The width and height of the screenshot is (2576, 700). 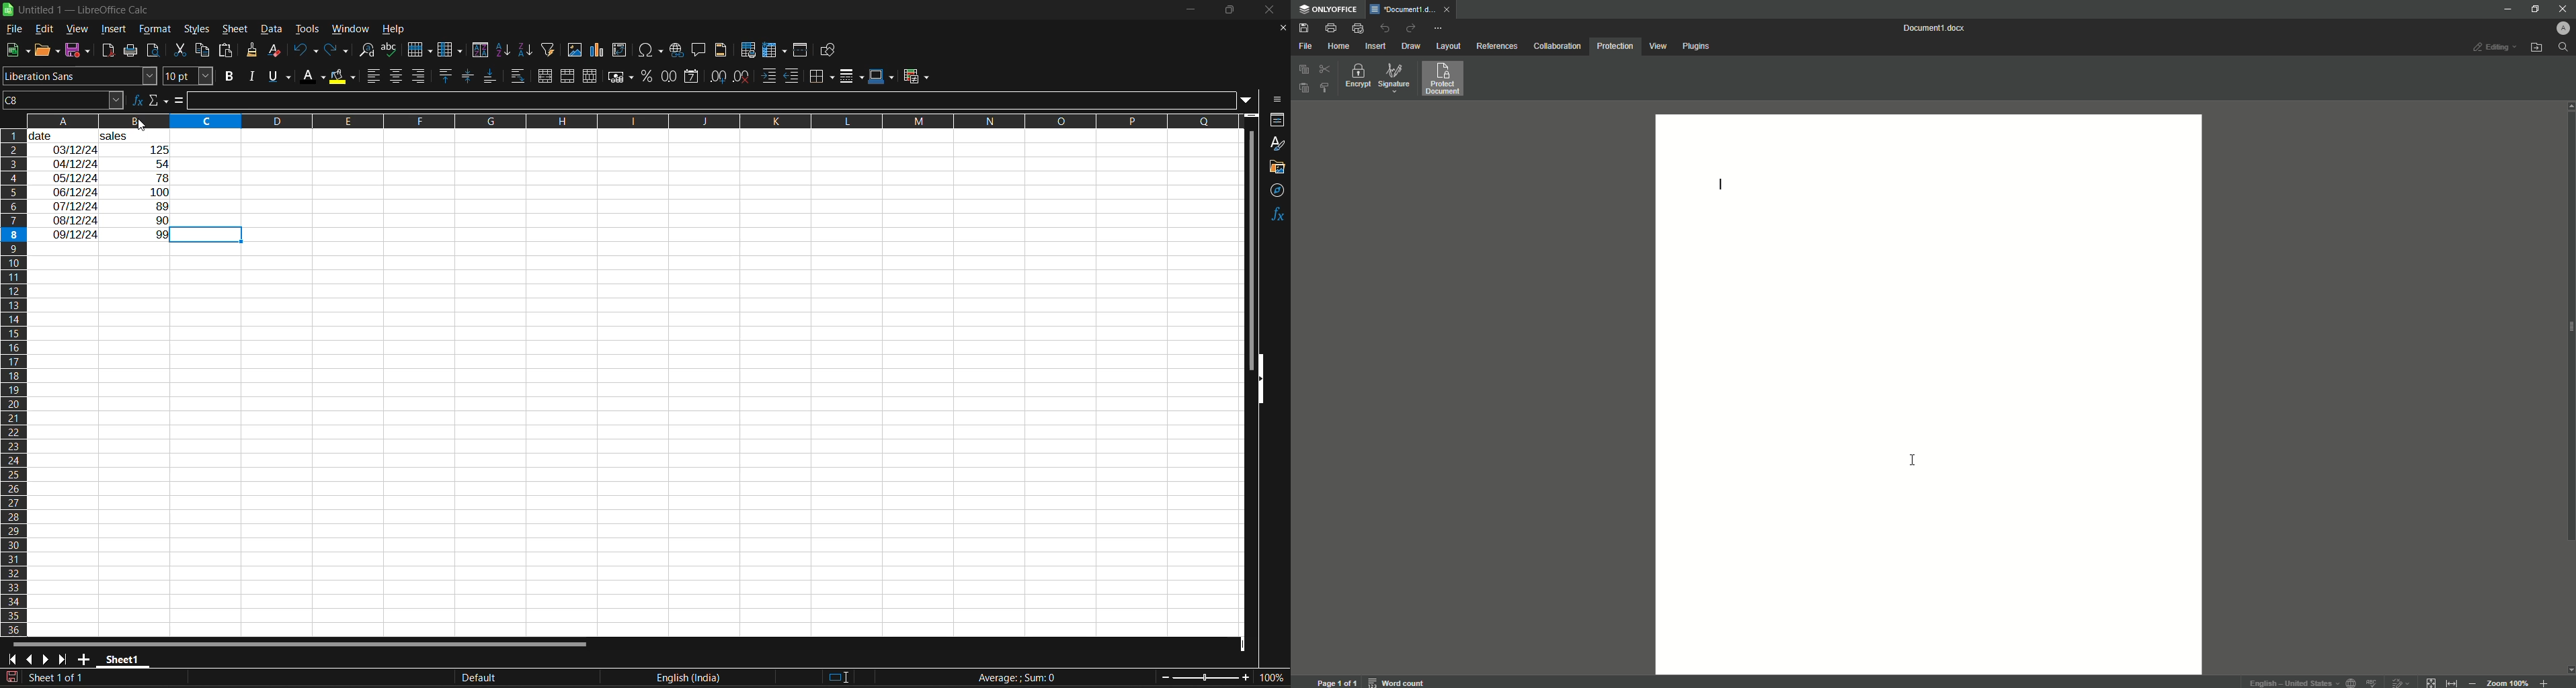 What do you see at coordinates (590, 77) in the screenshot?
I see `unmerge cells` at bounding box center [590, 77].